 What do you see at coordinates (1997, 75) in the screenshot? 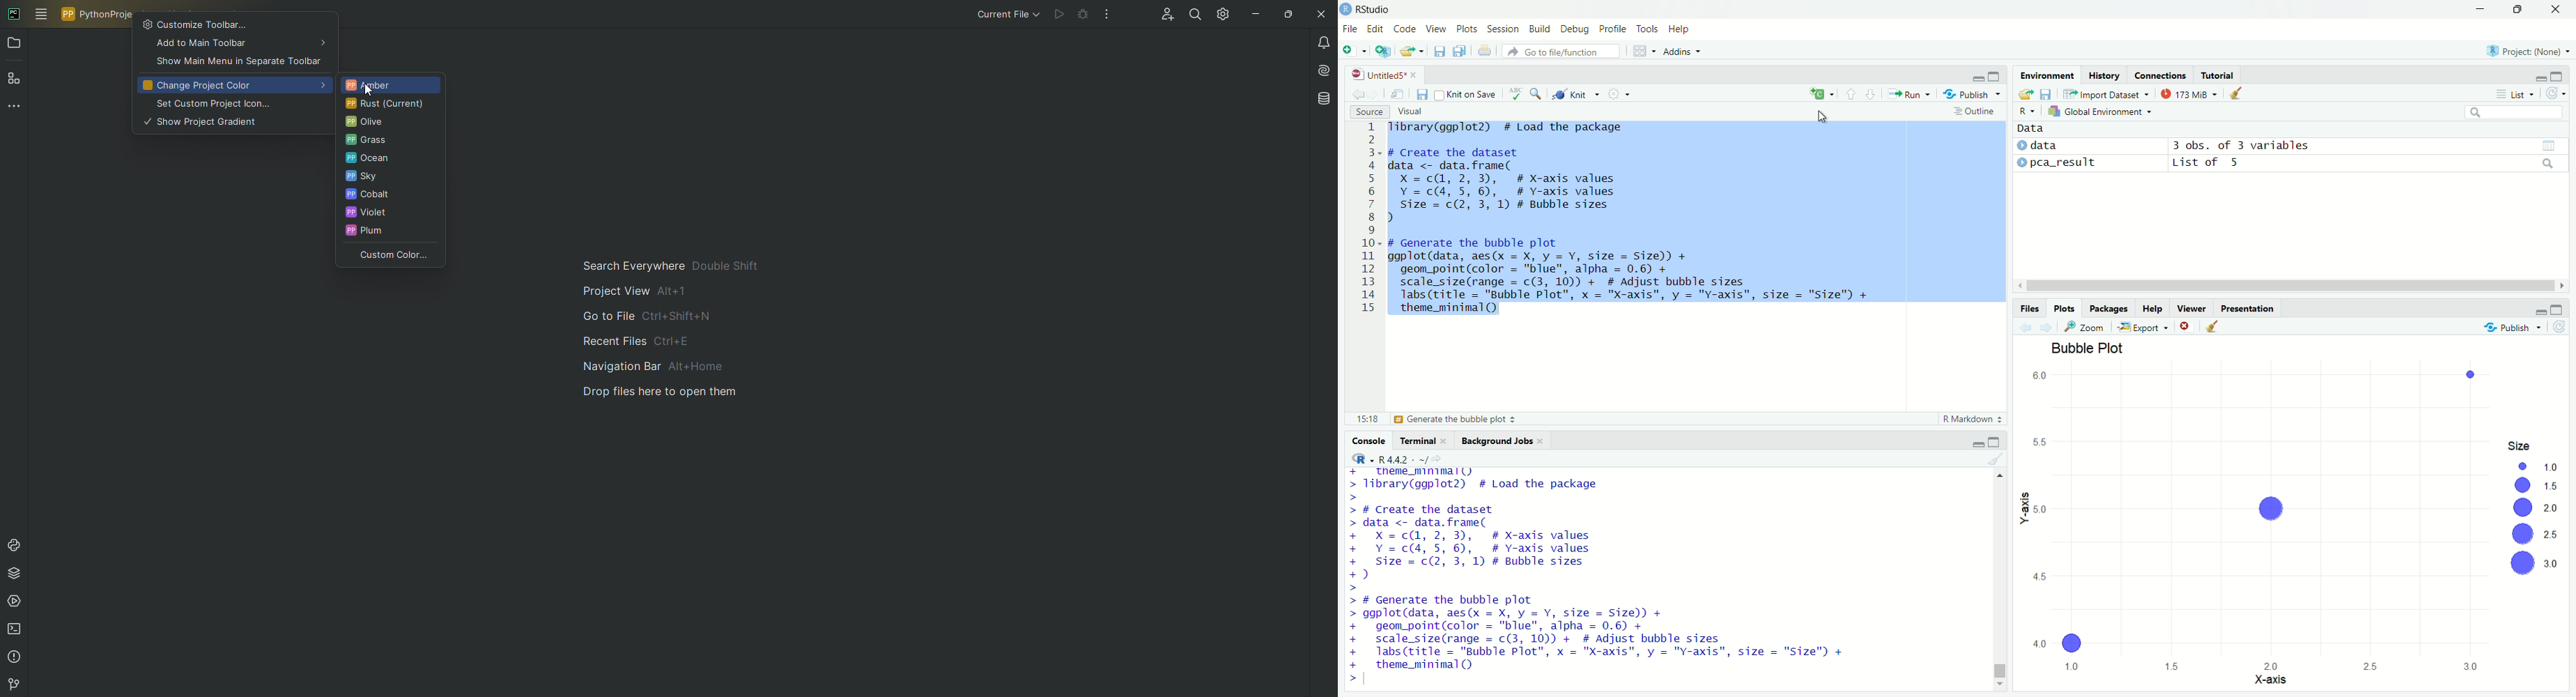
I see `maximize` at bounding box center [1997, 75].